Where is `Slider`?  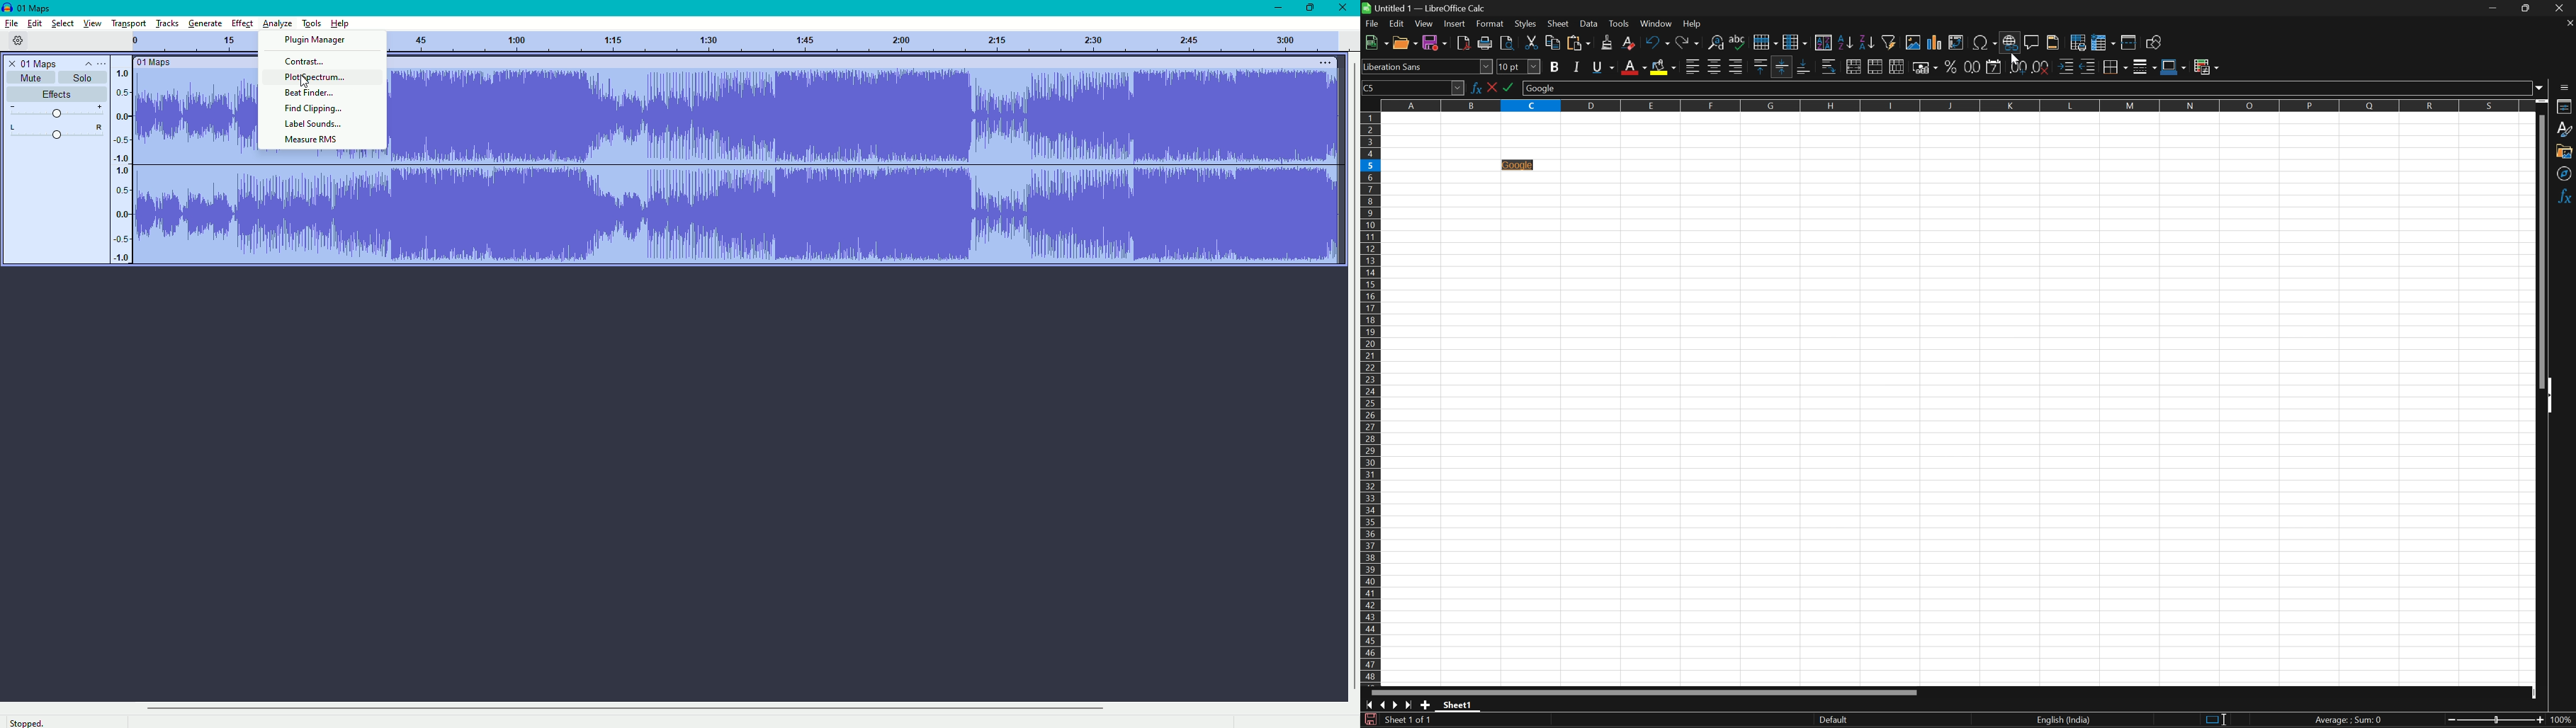
Slider is located at coordinates (2495, 721).